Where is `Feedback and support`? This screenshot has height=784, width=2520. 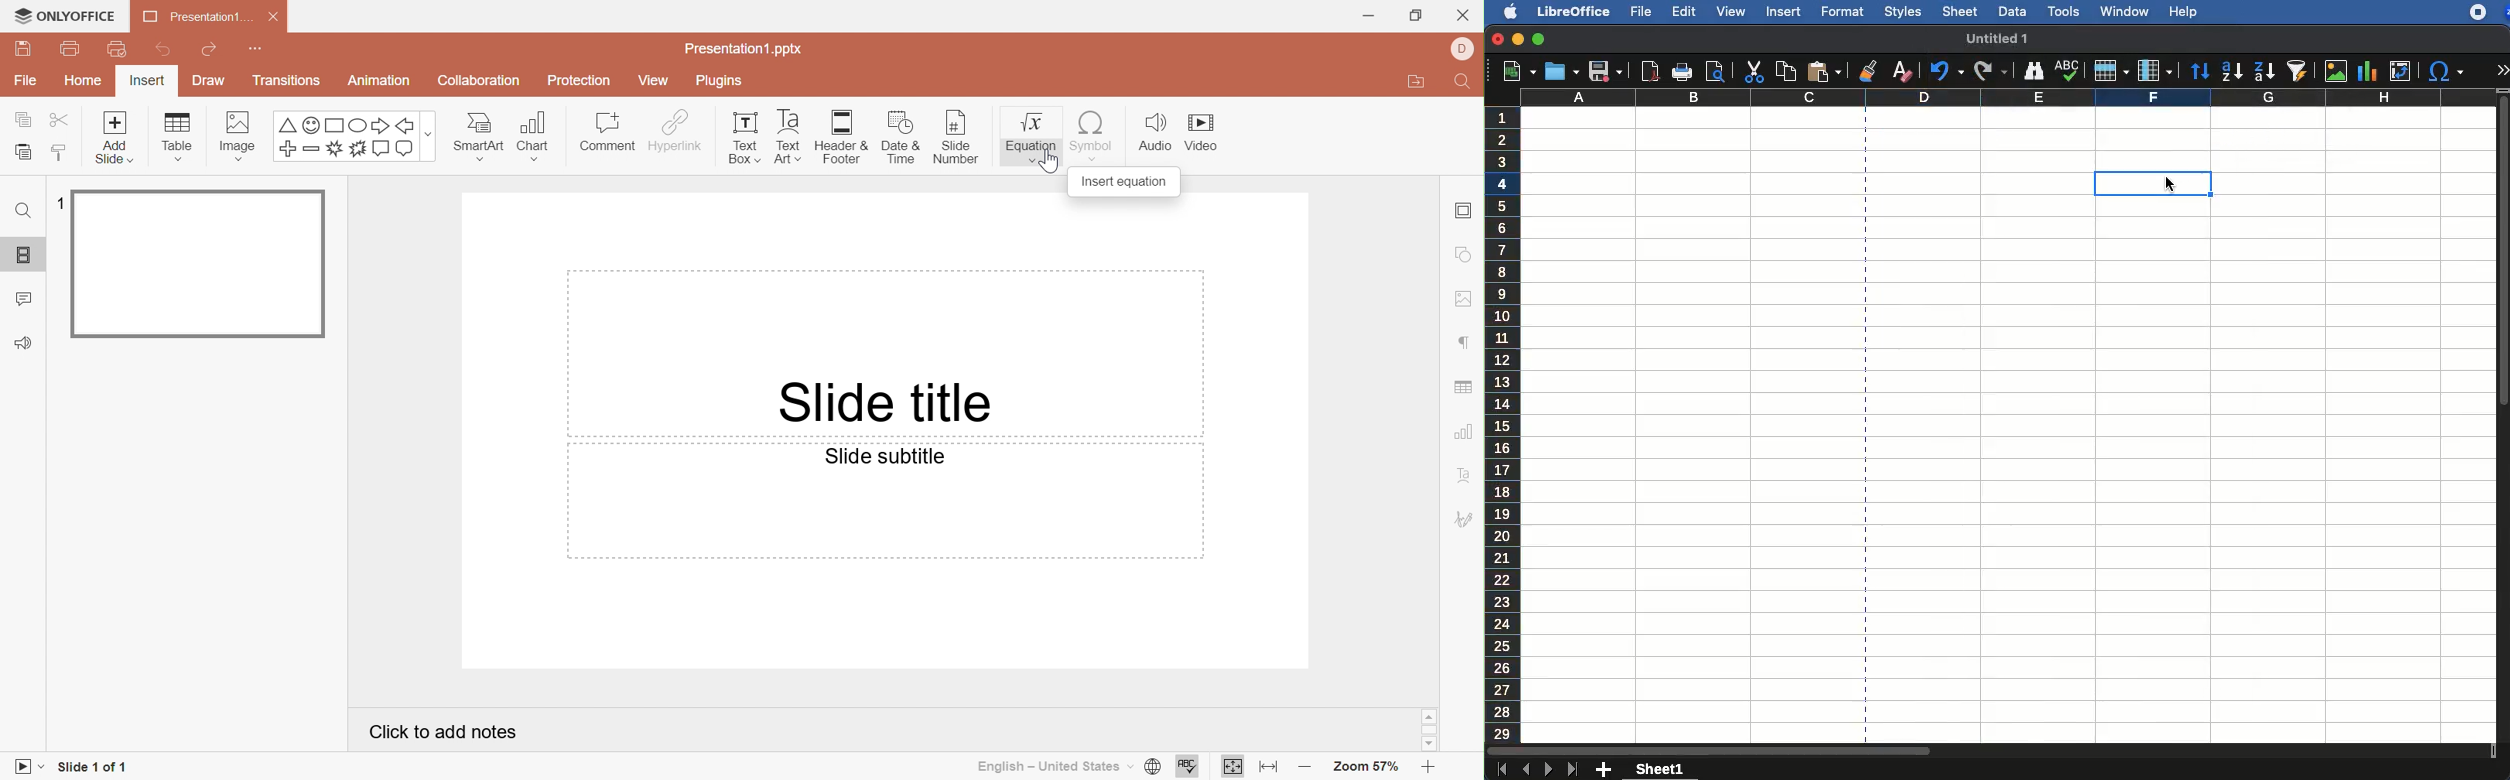 Feedback and support is located at coordinates (26, 342).